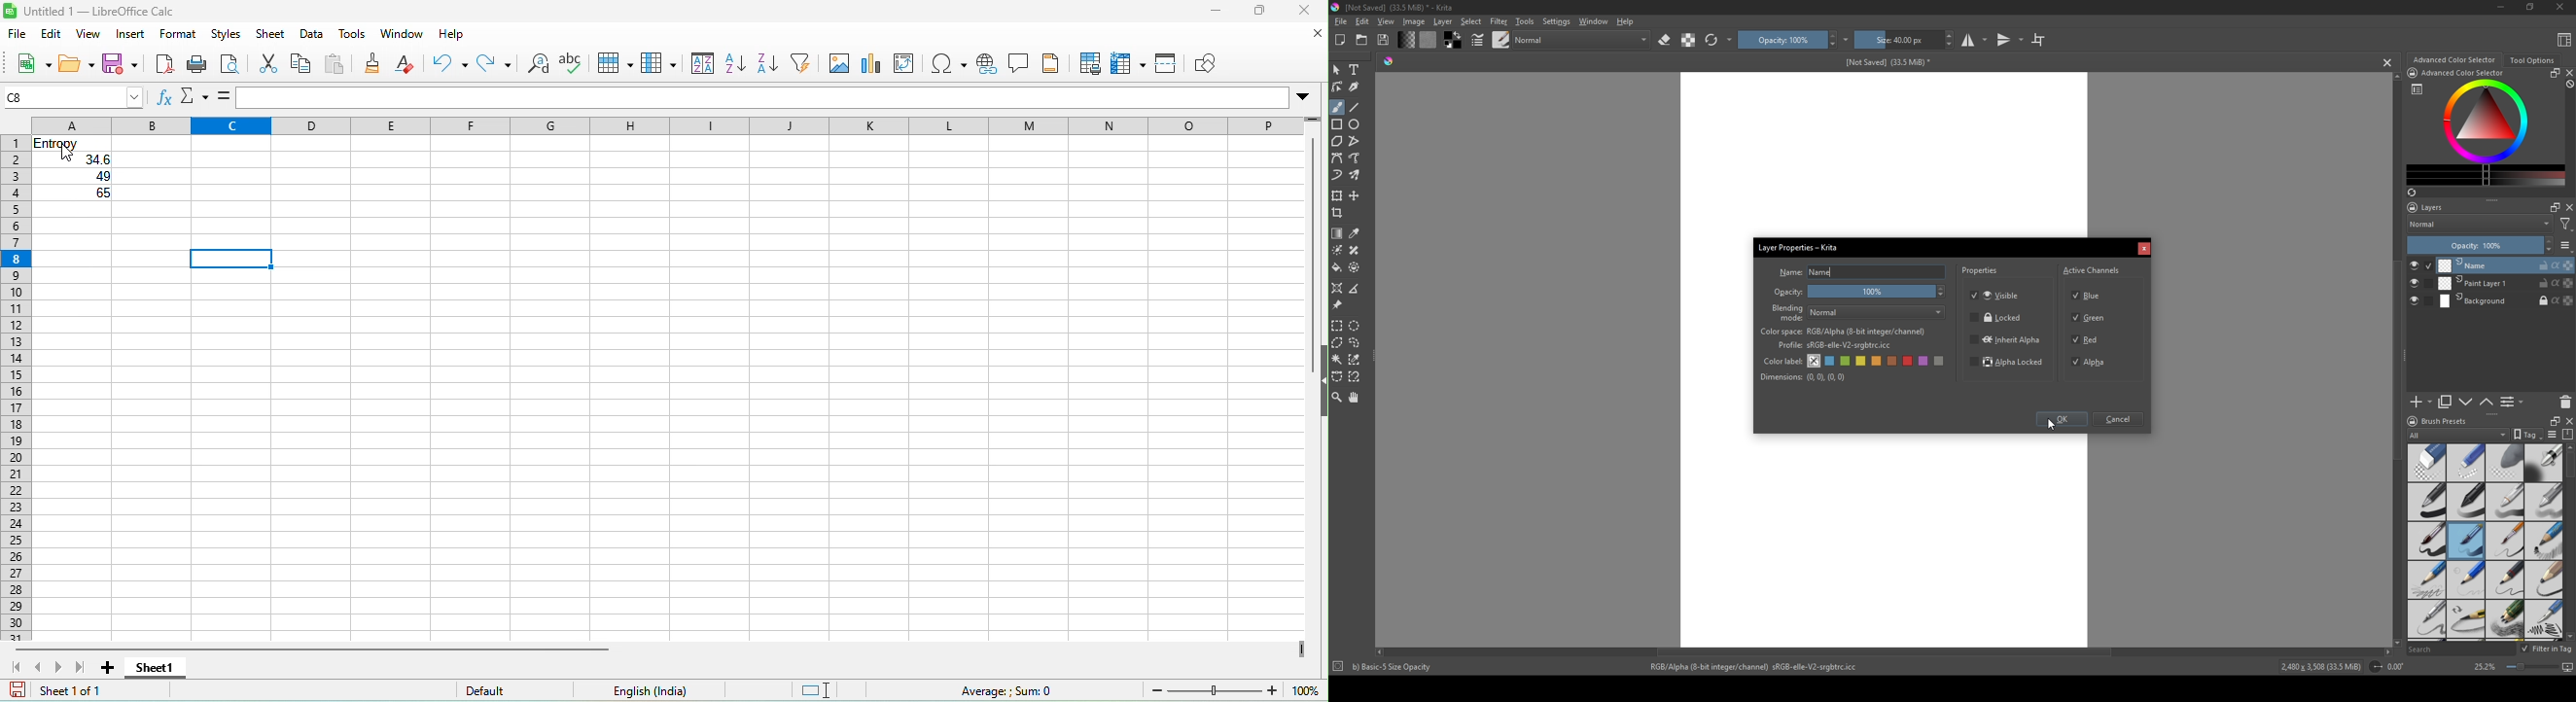 This screenshot has width=2576, height=728. What do you see at coordinates (176, 36) in the screenshot?
I see `format` at bounding box center [176, 36].